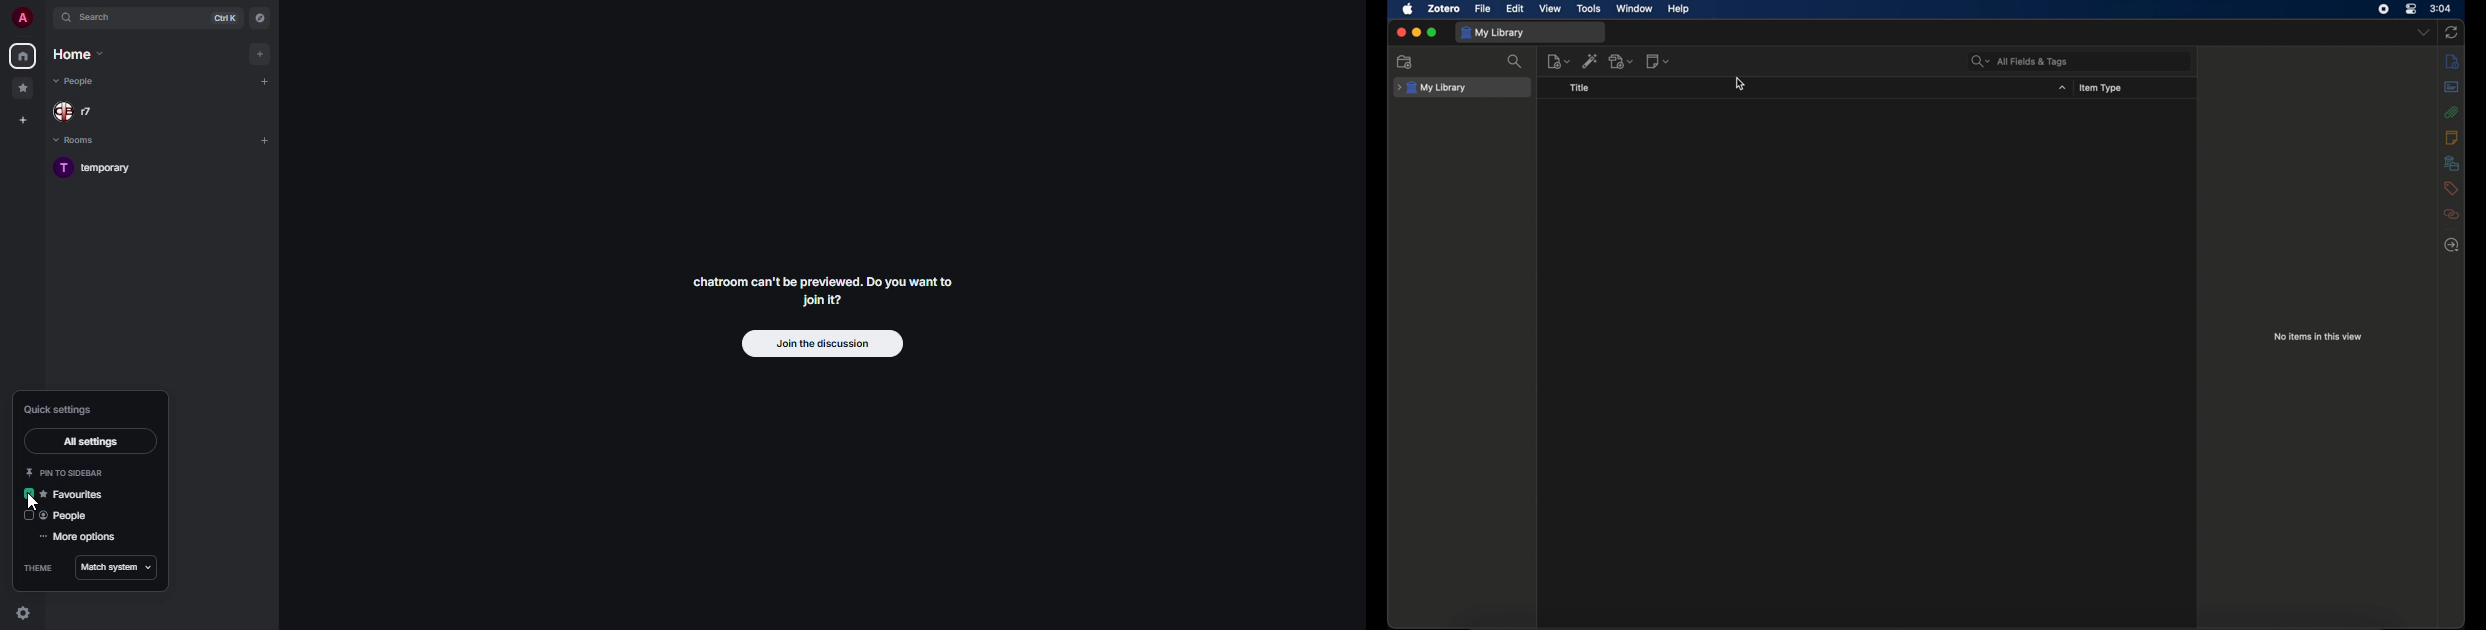  I want to click on apple icon, so click(1409, 9).